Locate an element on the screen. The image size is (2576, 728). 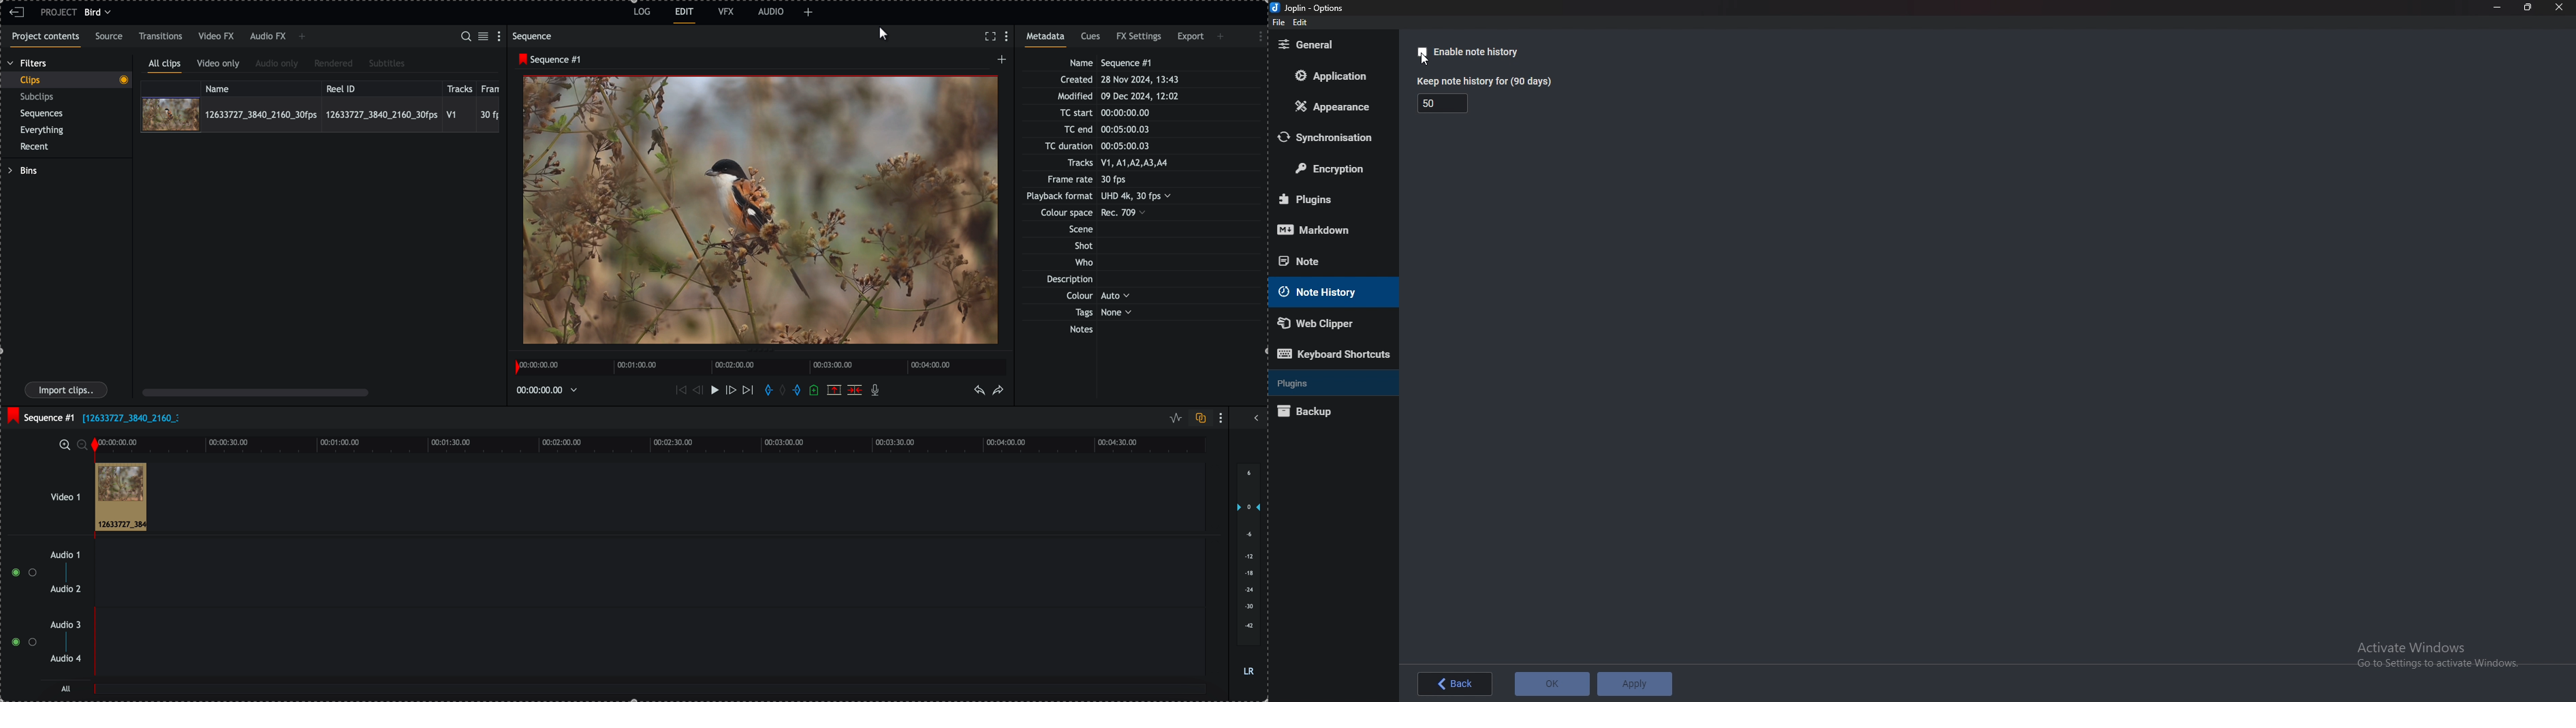
Plugins is located at coordinates (1329, 383).